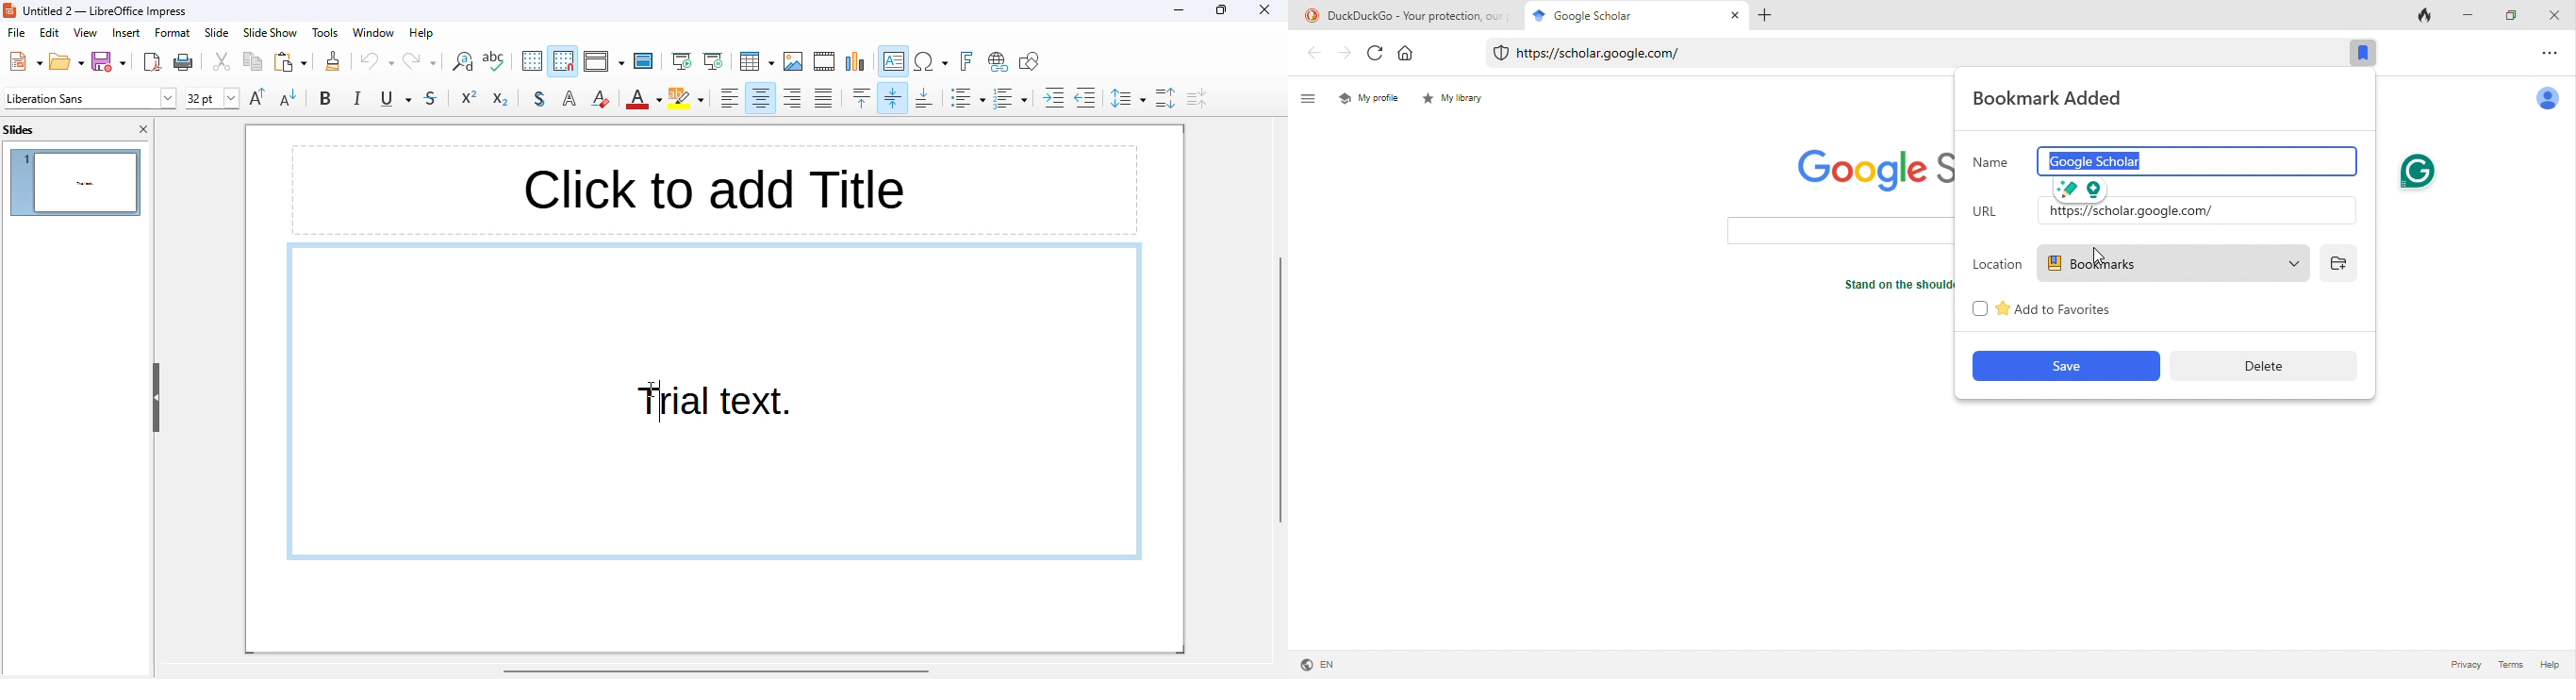  I want to click on export directly as PDF, so click(154, 61).